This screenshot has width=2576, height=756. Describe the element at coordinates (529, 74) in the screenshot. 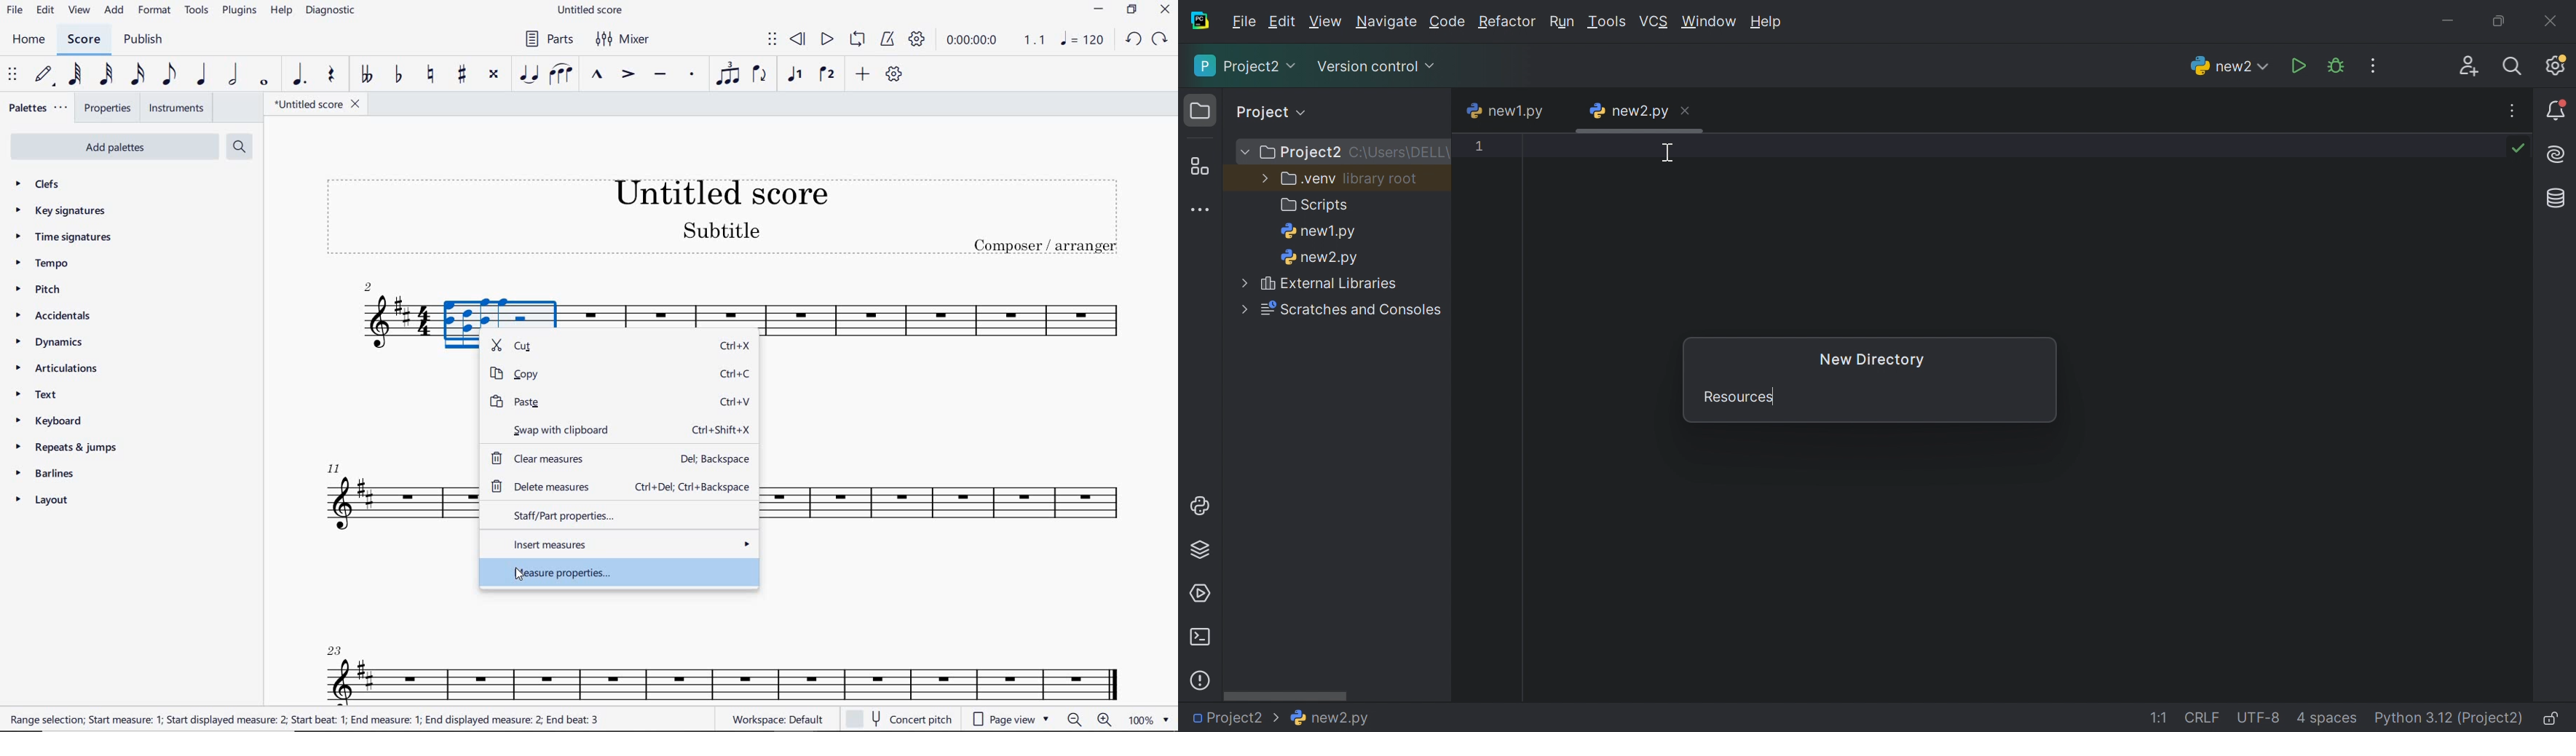

I see `TIE` at that location.